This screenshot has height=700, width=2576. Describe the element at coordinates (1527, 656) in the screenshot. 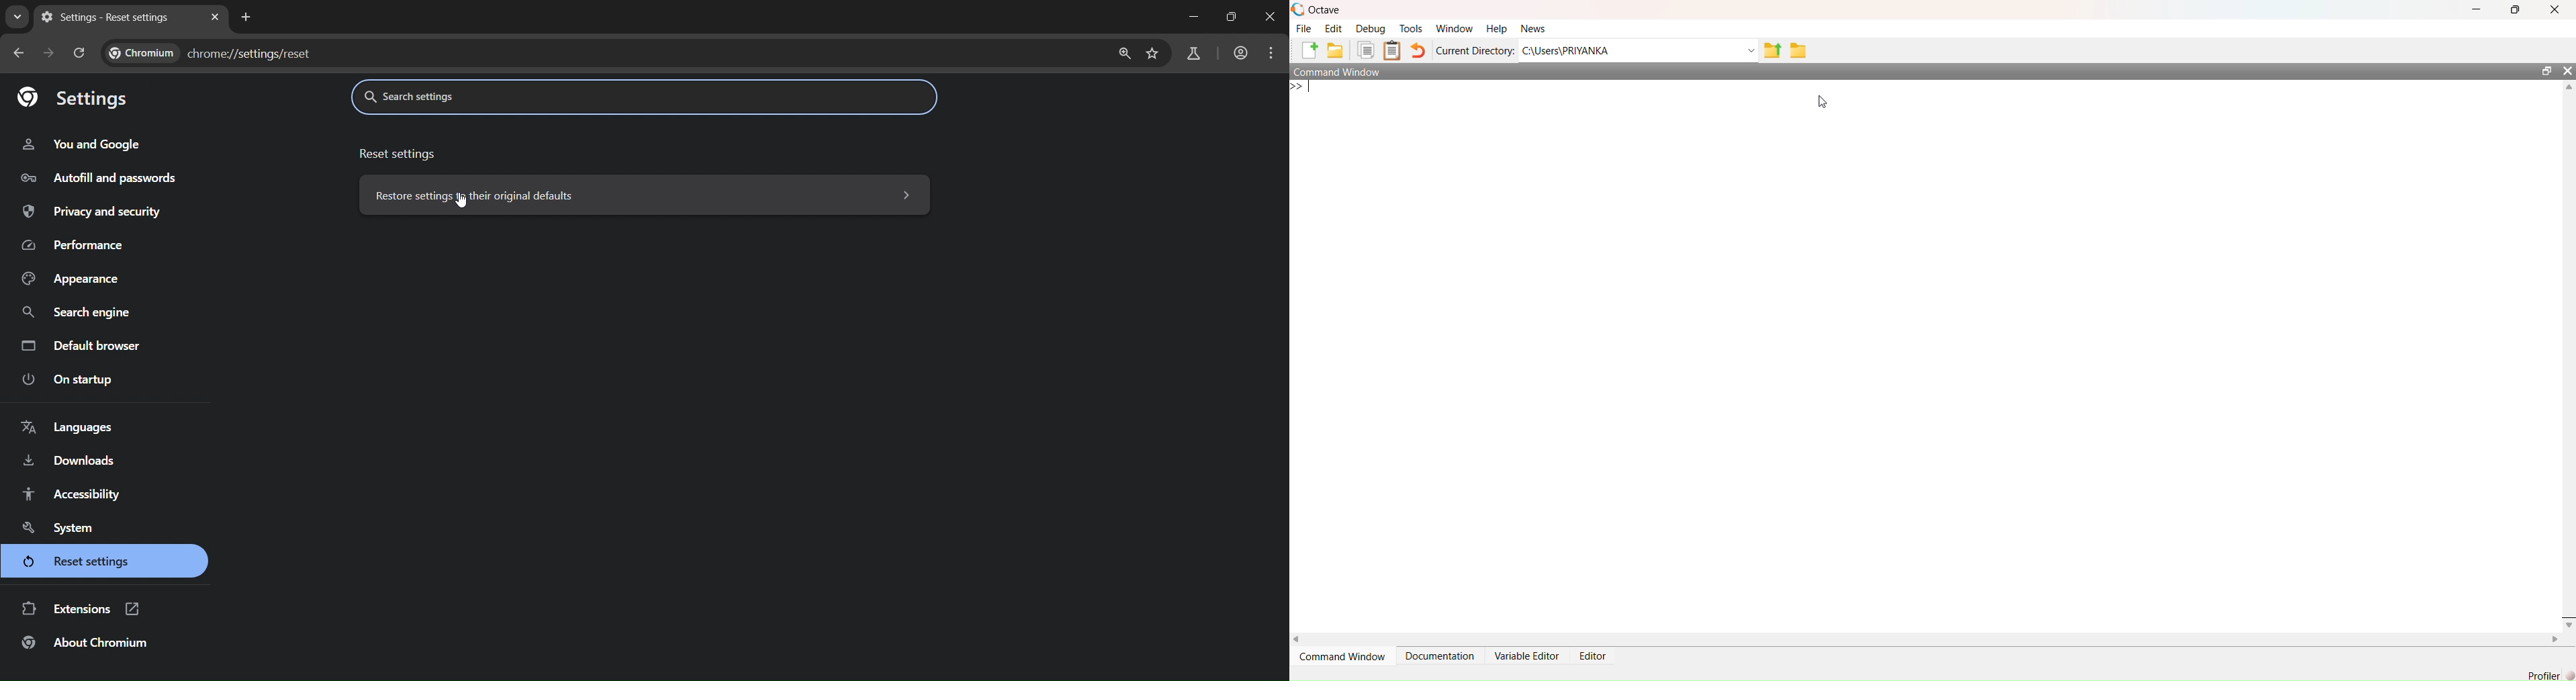

I see `Variable Editor` at that location.